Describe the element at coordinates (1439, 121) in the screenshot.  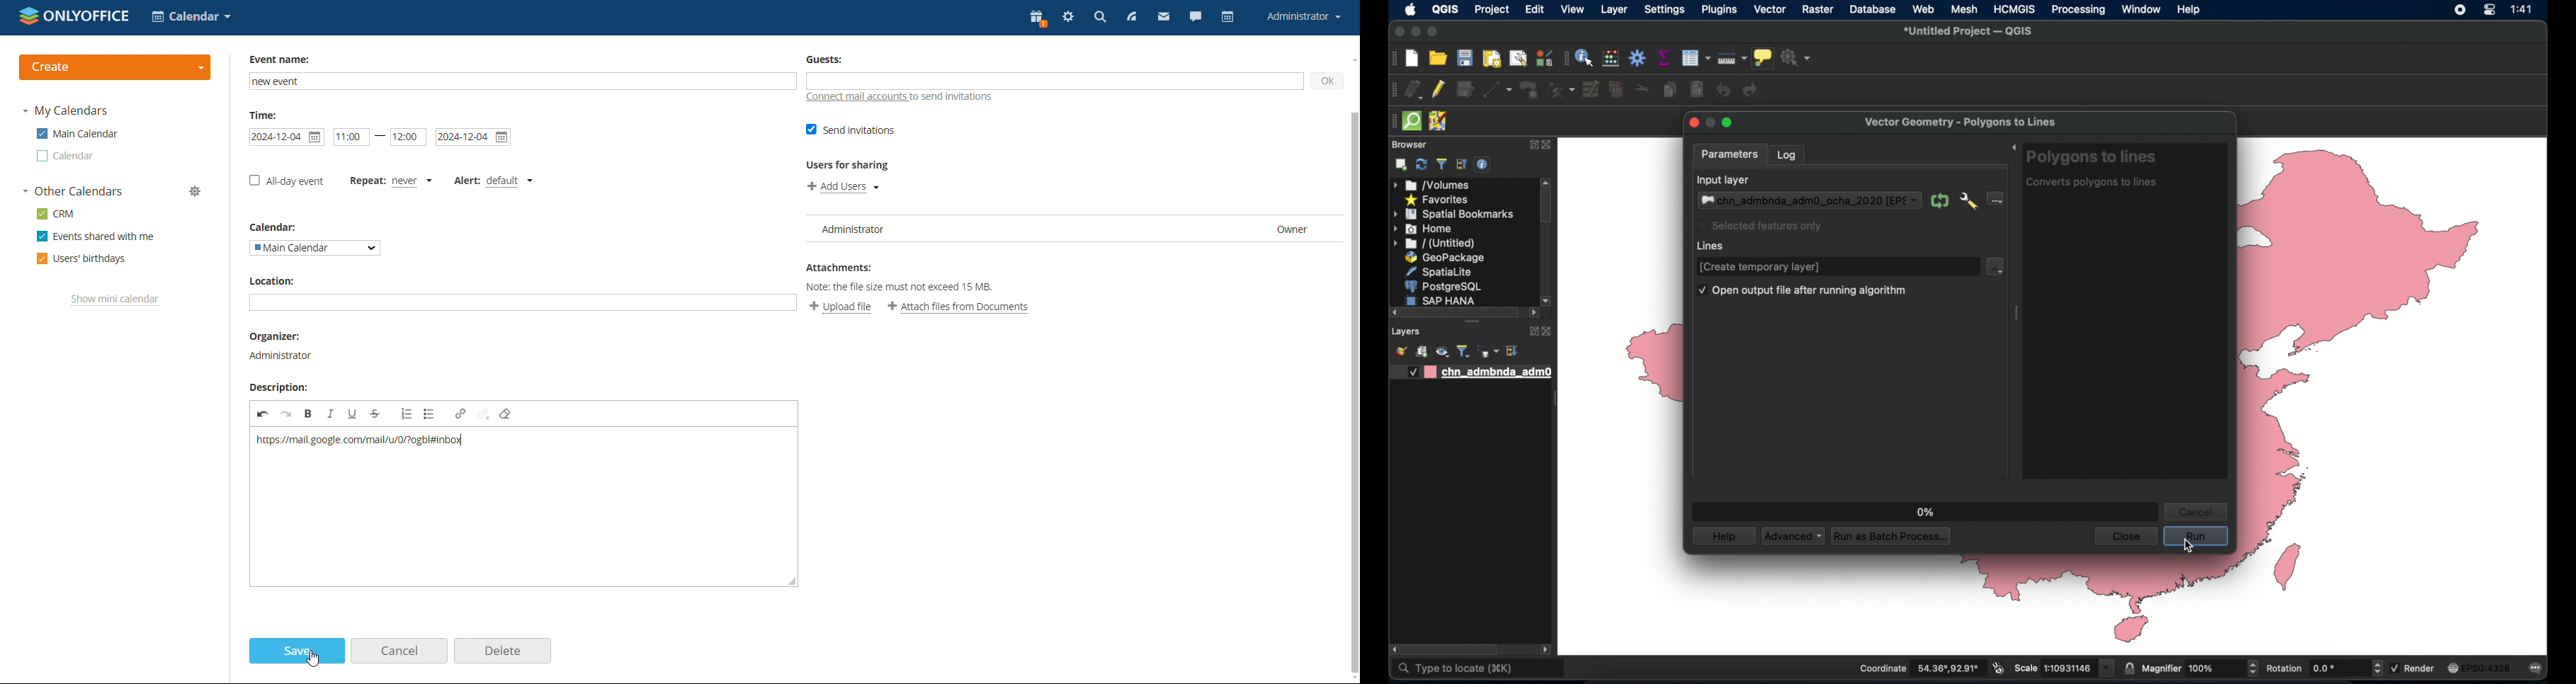
I see `jsomremote` at that location.